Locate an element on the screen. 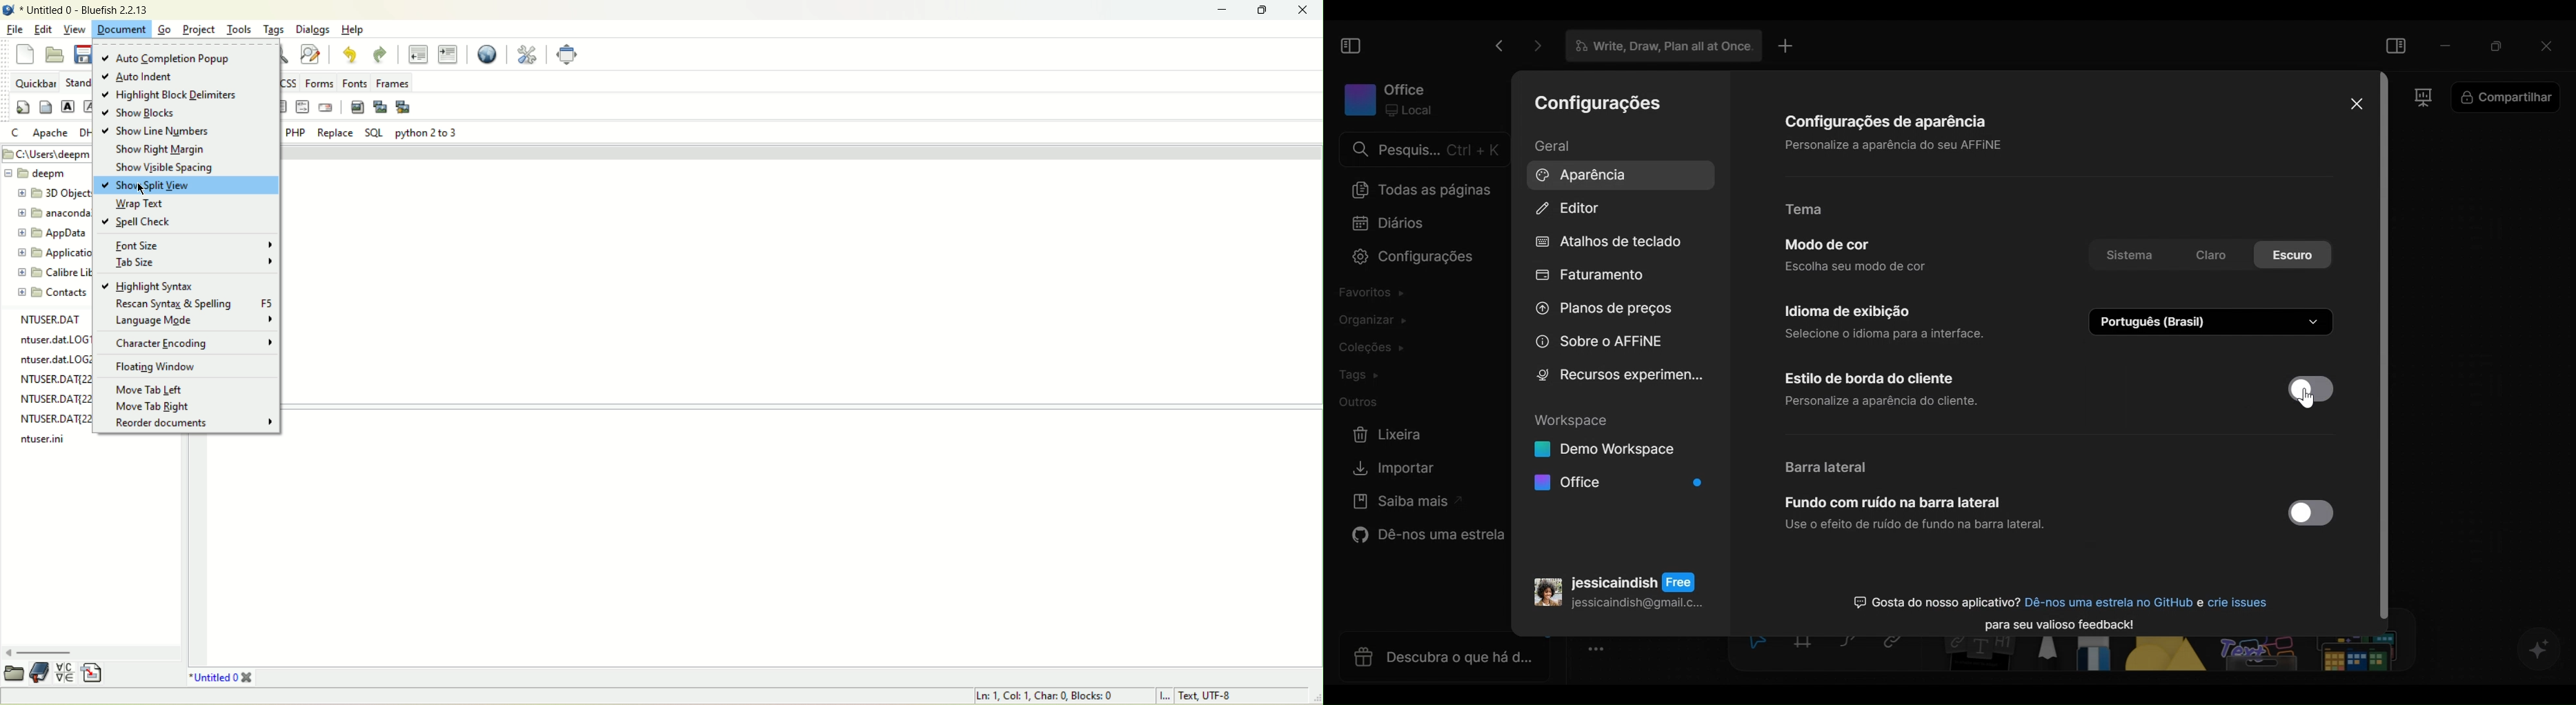 Image resolution: width=2576 pixels, height=728 pixels. font size is located at coordinates (190, 242).